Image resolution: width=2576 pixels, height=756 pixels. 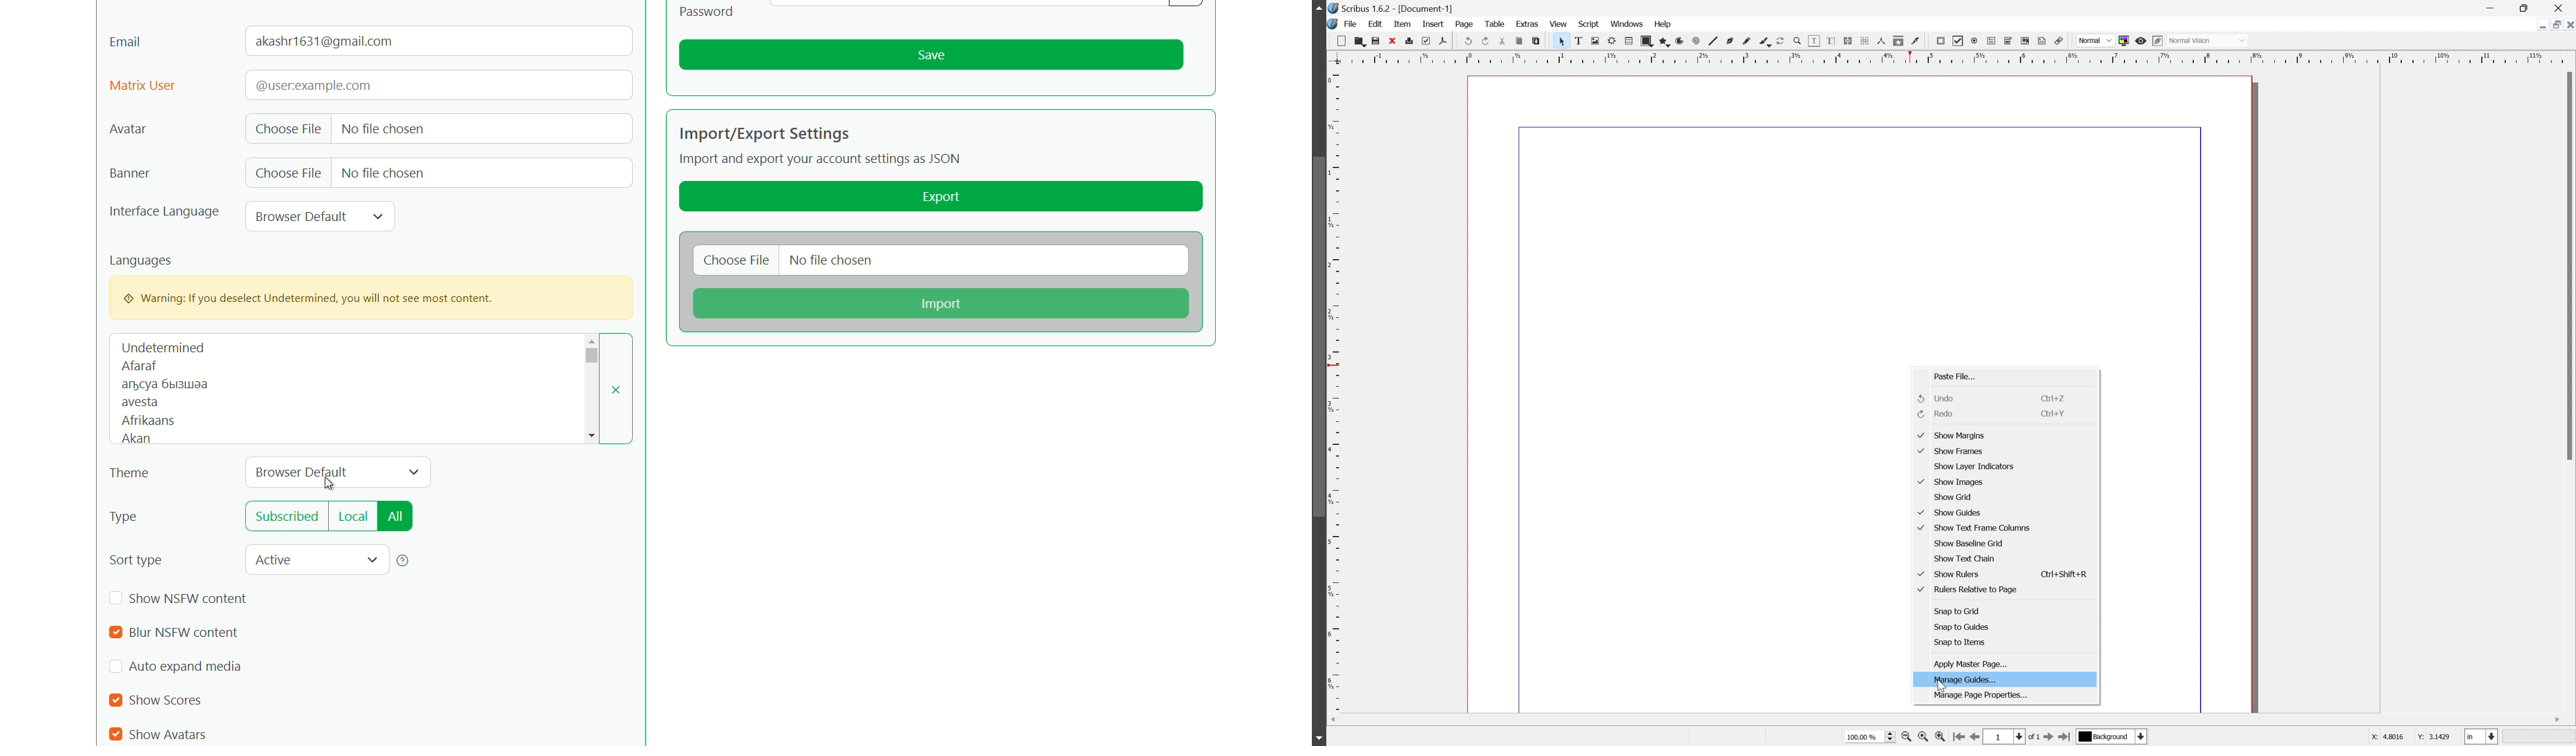 What do you see at coordinates (1764, 40) in the screenshot?
I see `calligraphic line` at bounding box center [1764, 40].